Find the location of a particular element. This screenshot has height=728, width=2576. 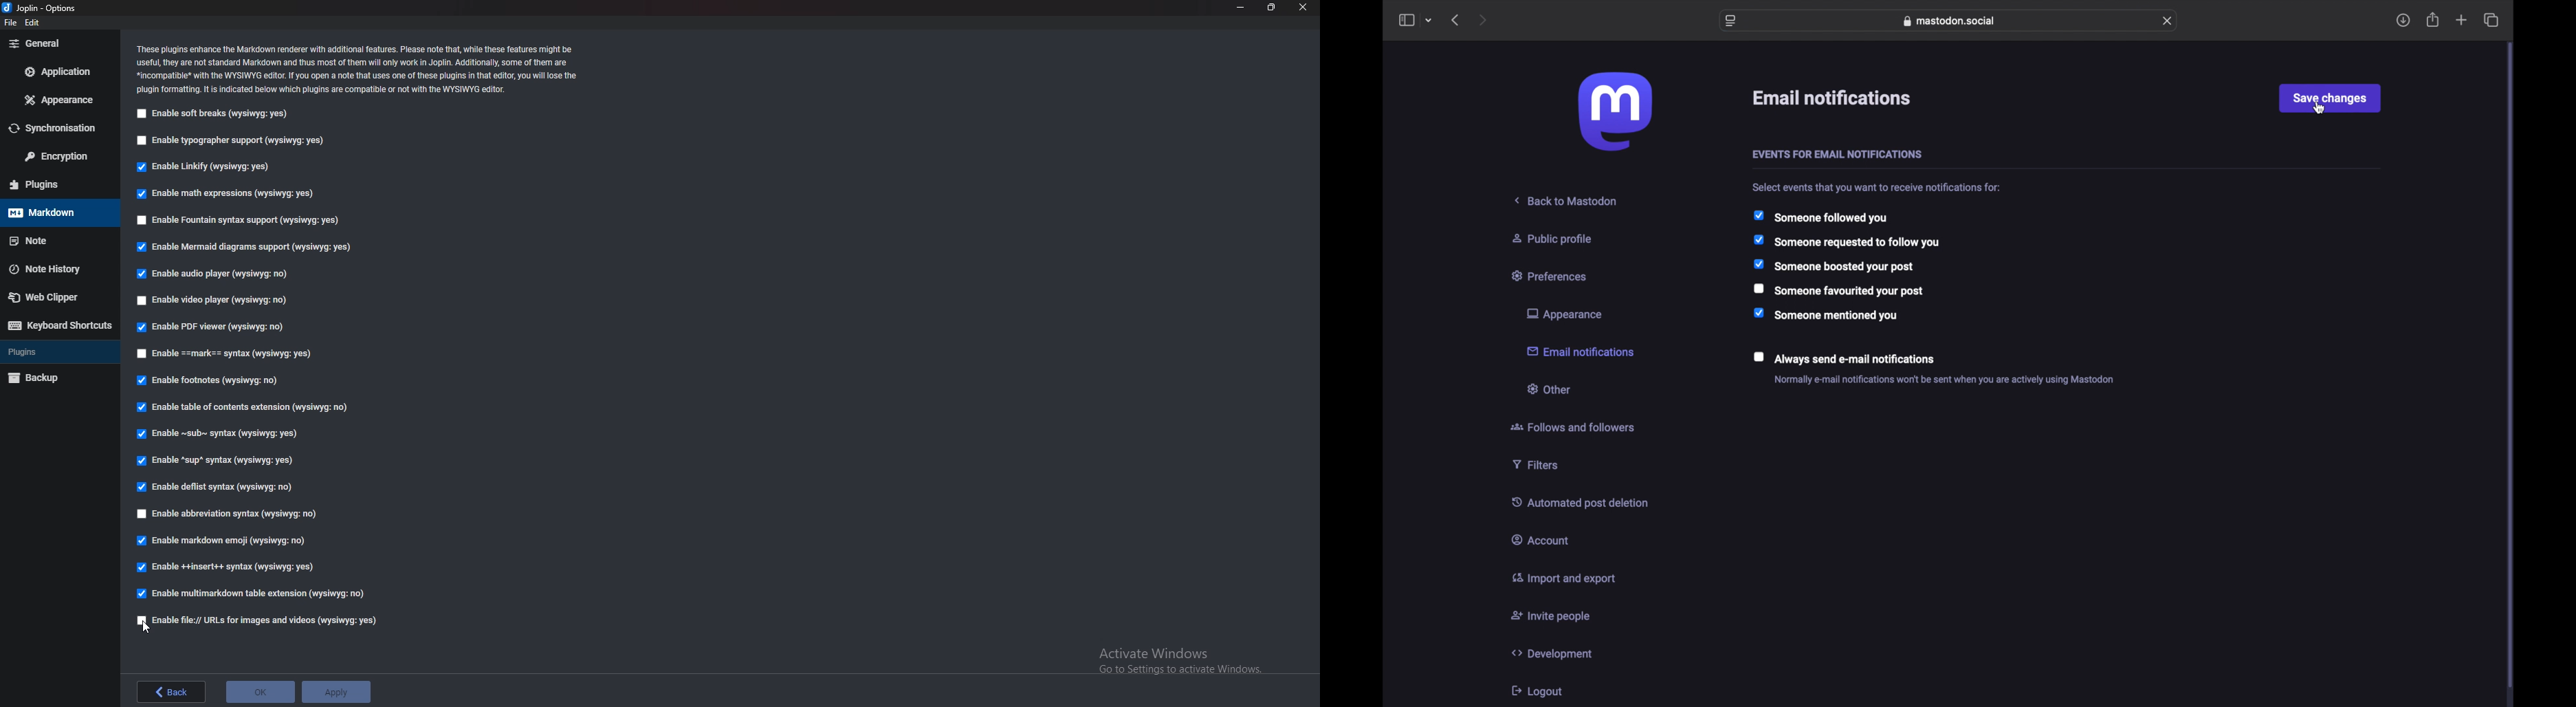

enable soft breaks is located at coordinates (212, 114).